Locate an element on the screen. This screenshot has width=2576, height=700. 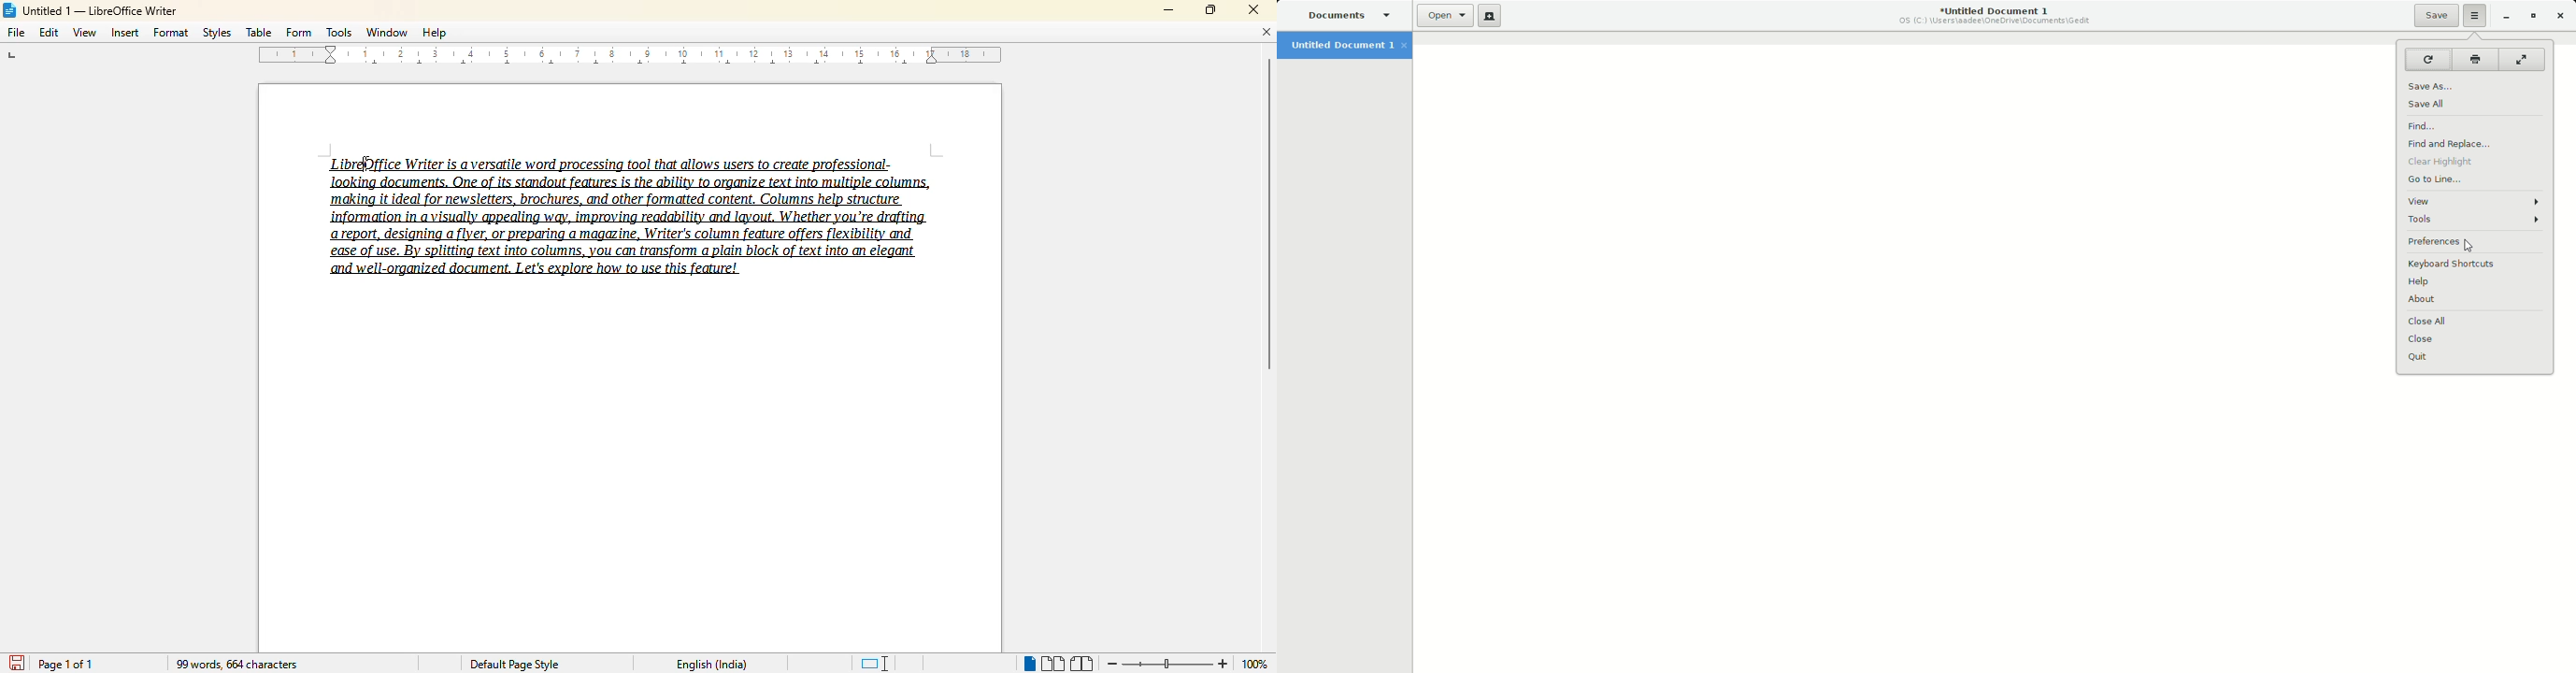
view is located at coordinates (84, 32).